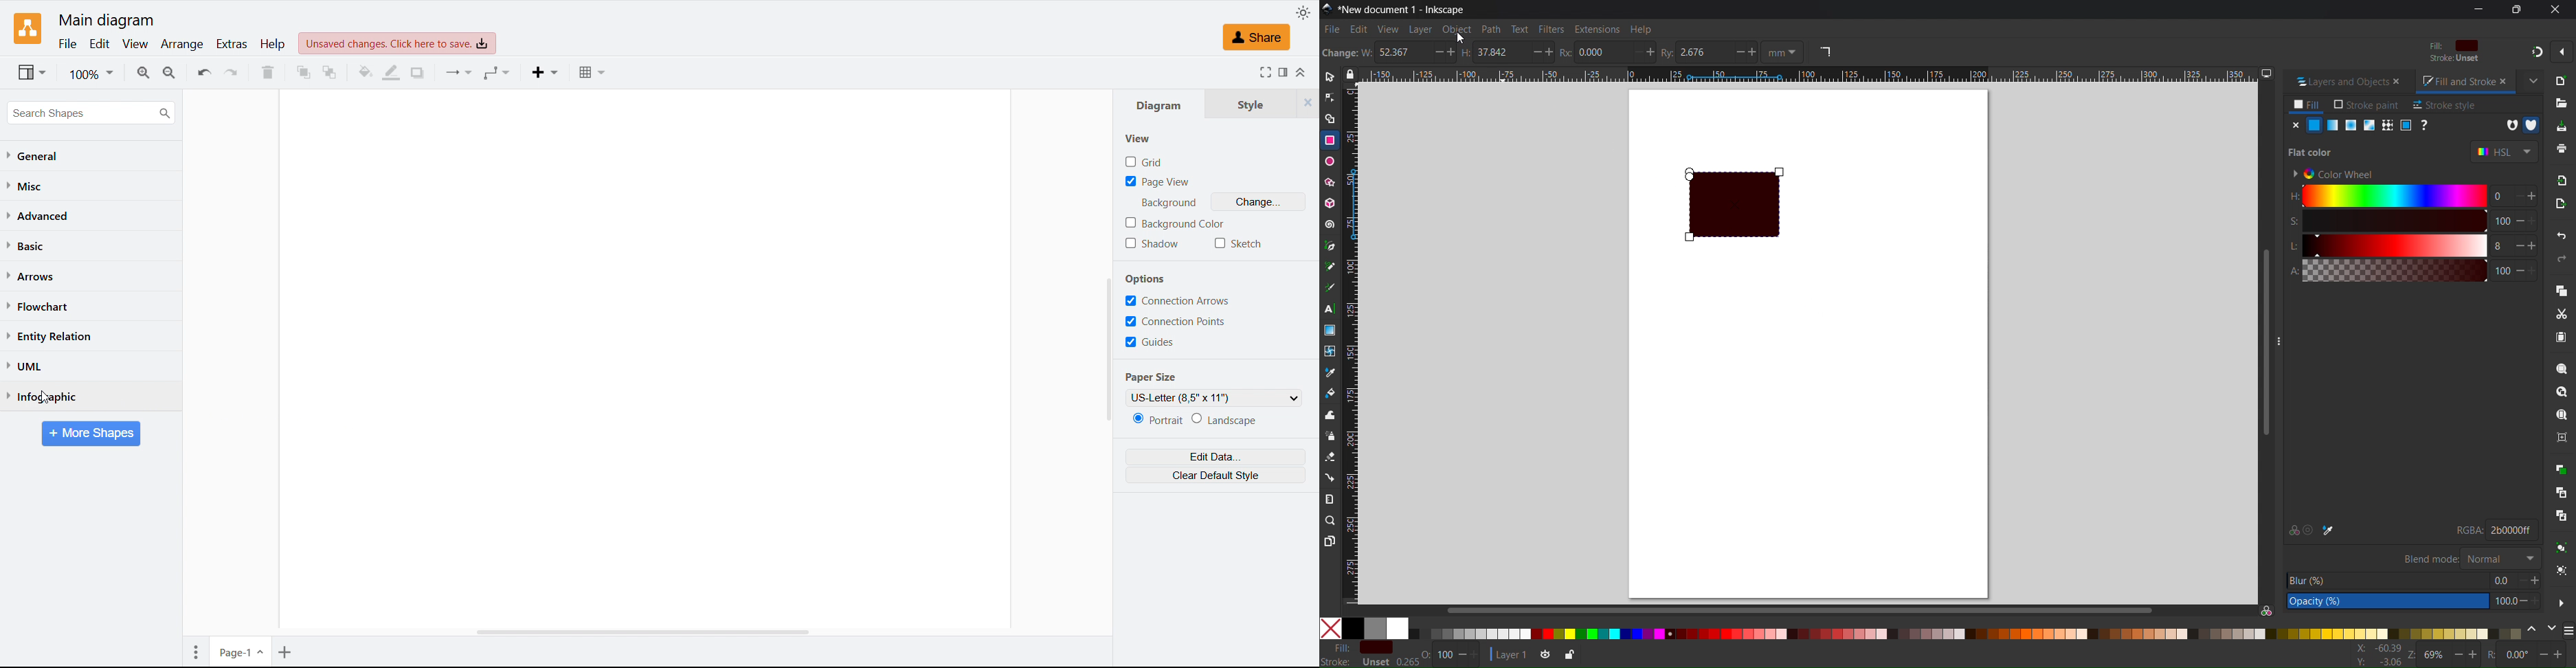  I want to click on view , so click(135, 45).